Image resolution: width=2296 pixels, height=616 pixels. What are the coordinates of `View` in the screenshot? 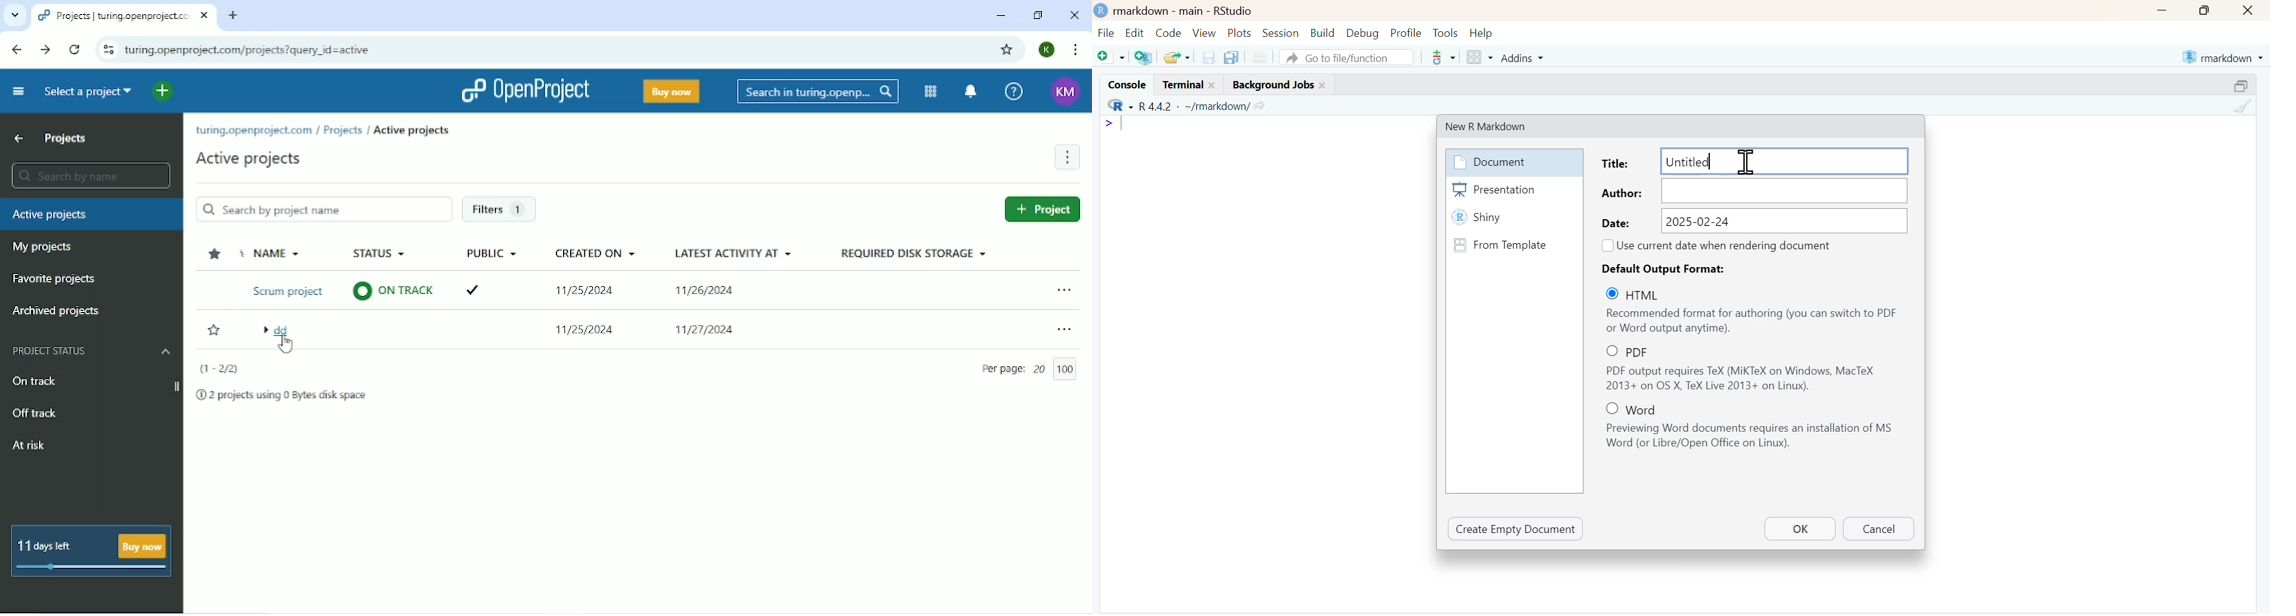 It's located at (1204, 33).